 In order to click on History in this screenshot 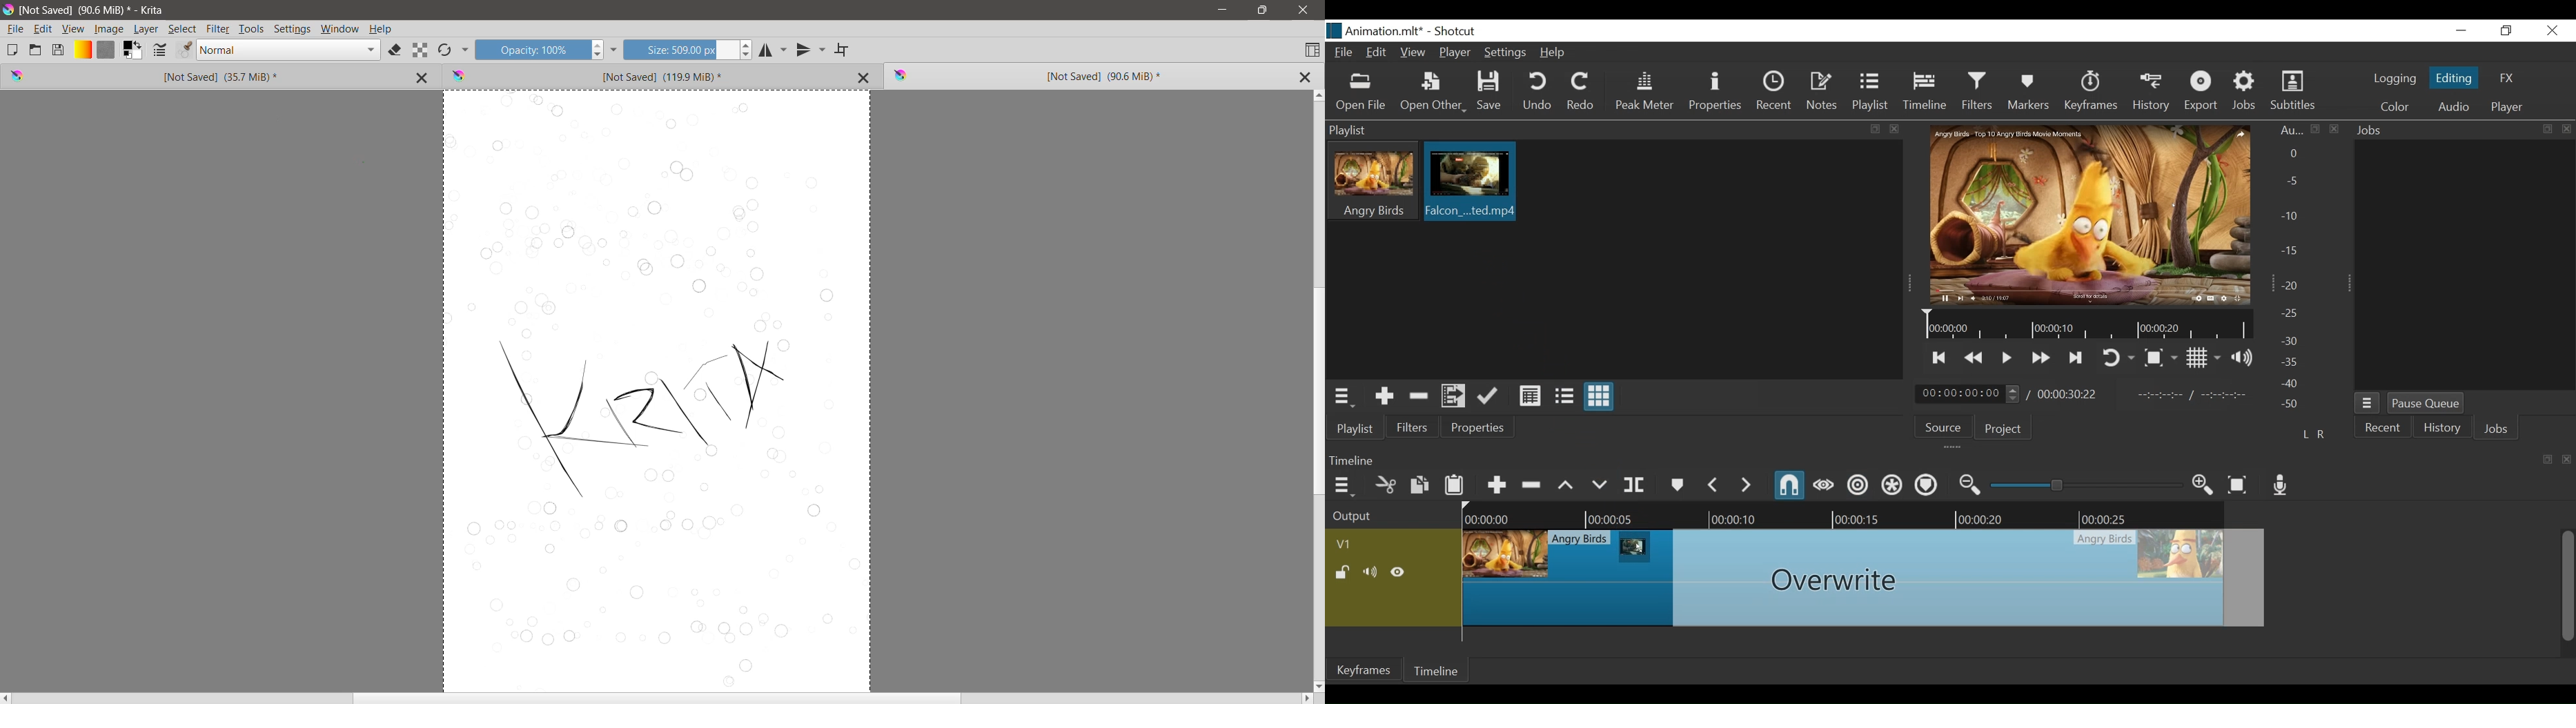, I will do `click(2152, 93)`.